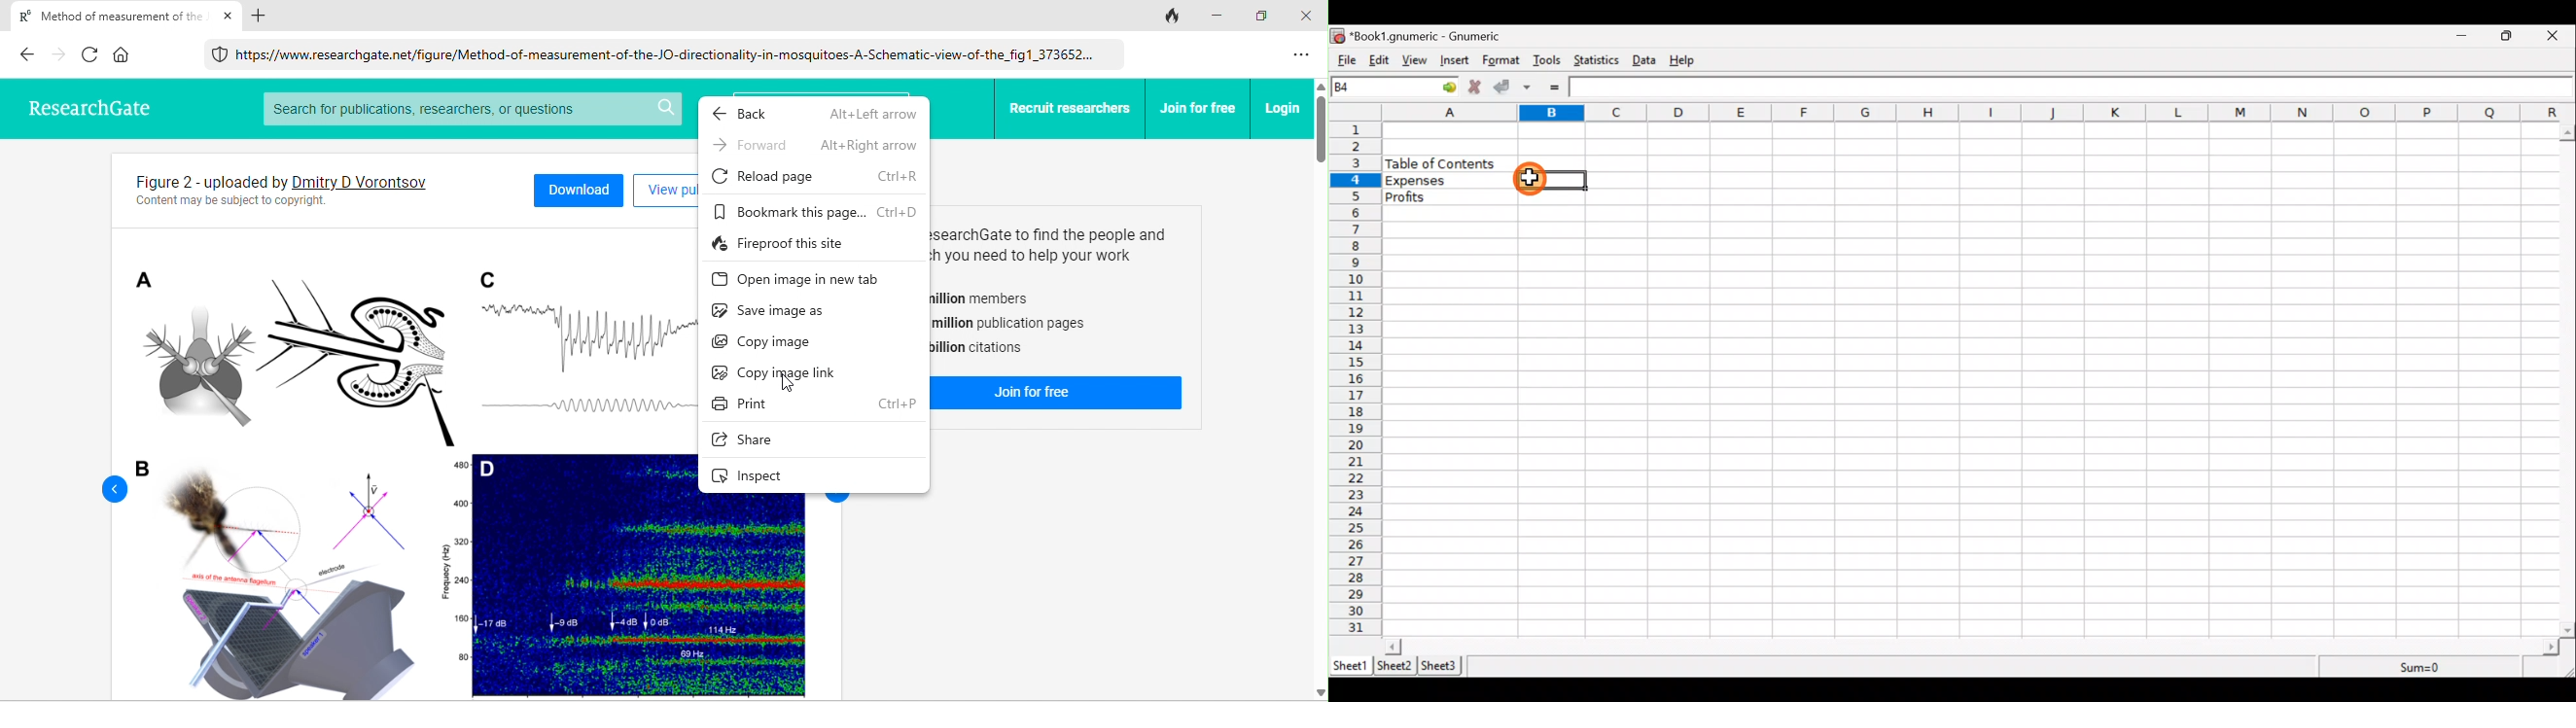  What do you see at coordinates (1071, 109) in the screenshot?
I see `recruit researchers` at bounding box center [1071, 109].